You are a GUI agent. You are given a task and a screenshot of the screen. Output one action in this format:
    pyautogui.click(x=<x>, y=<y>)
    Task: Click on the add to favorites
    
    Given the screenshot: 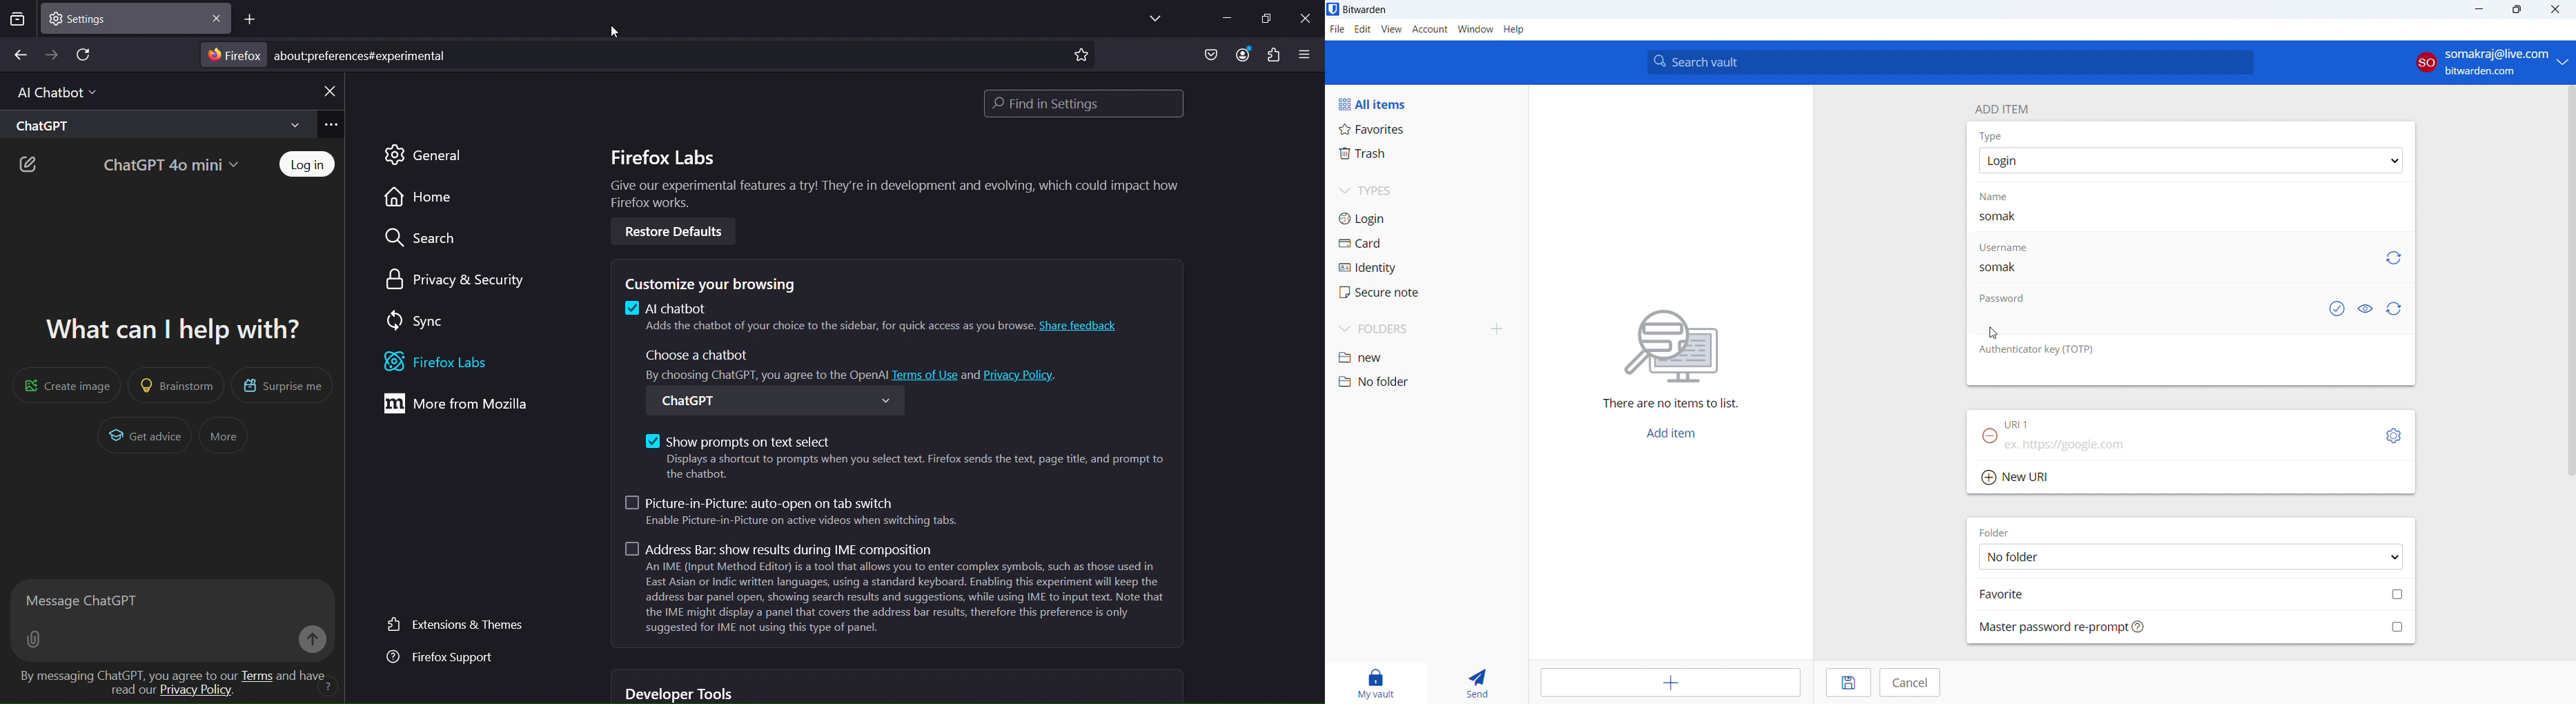 What is the action you would take?
    pyautogui.click(x=2192, y=593)
    